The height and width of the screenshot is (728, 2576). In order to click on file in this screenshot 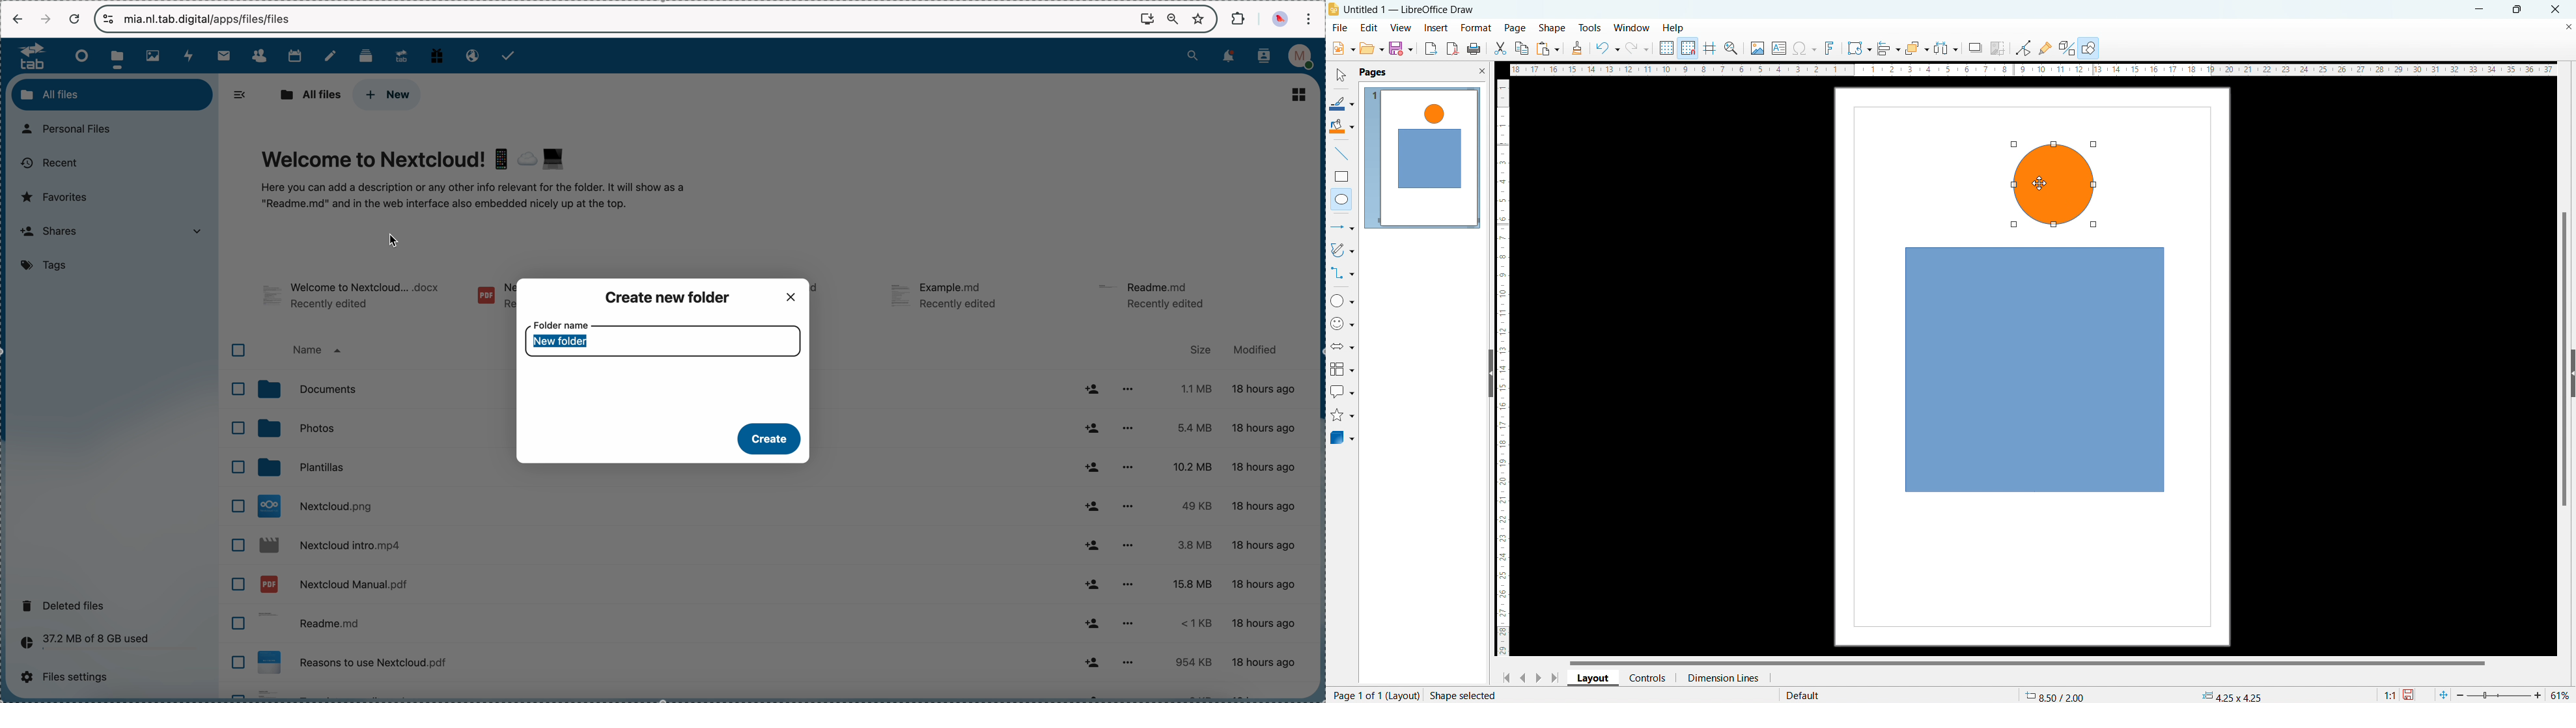, I will do `click(826, 296)`.